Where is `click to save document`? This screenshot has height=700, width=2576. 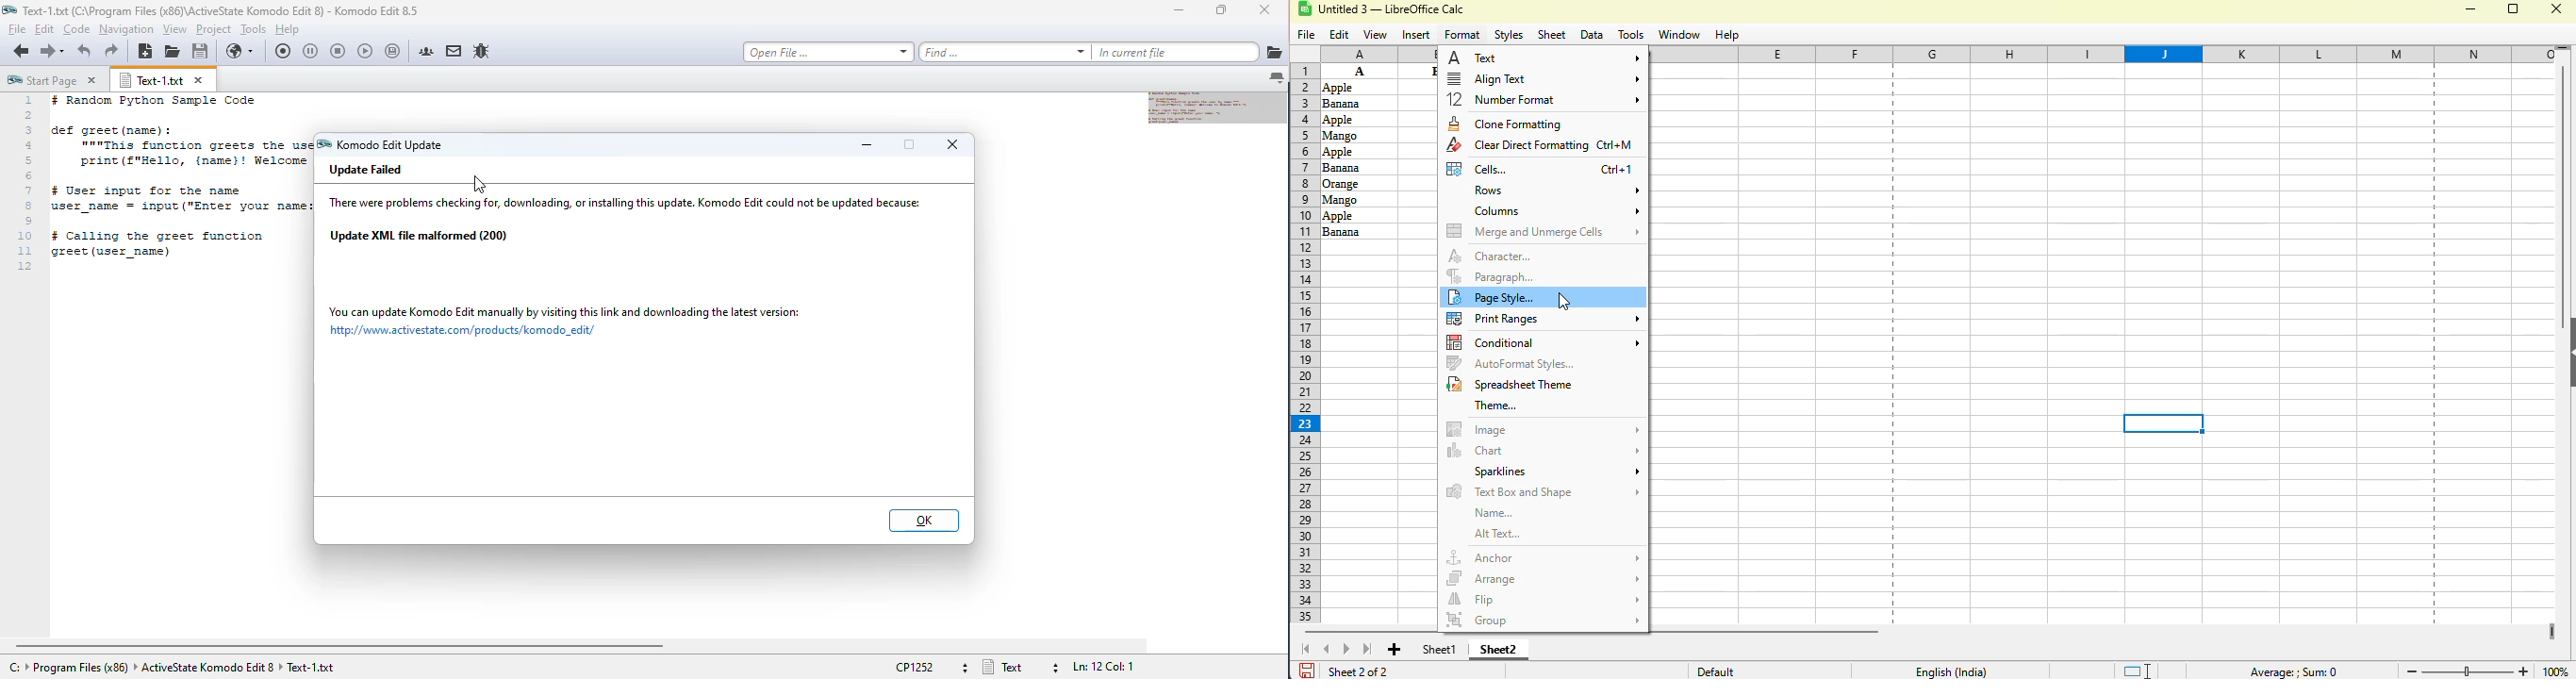 click to save document is located at coordinates (1306, 670).